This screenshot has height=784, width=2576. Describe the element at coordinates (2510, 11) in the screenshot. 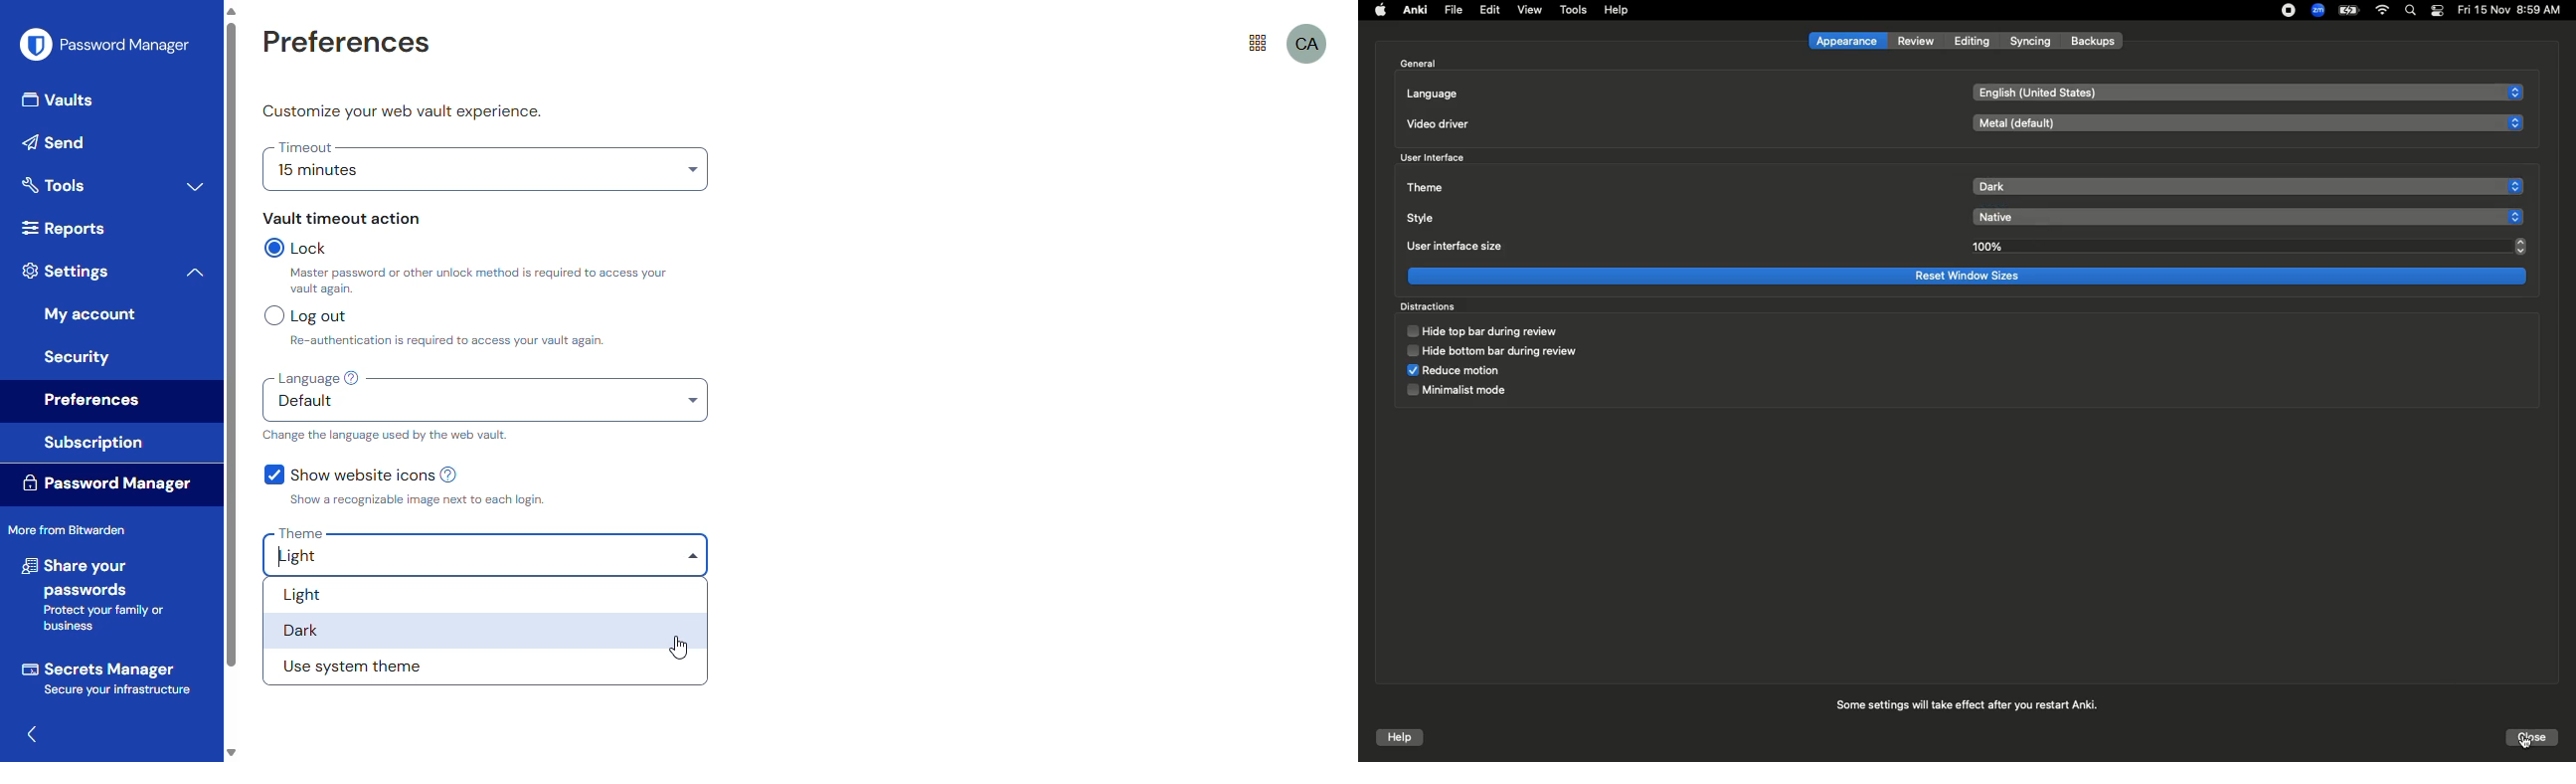

I see `Date/time` at that location.